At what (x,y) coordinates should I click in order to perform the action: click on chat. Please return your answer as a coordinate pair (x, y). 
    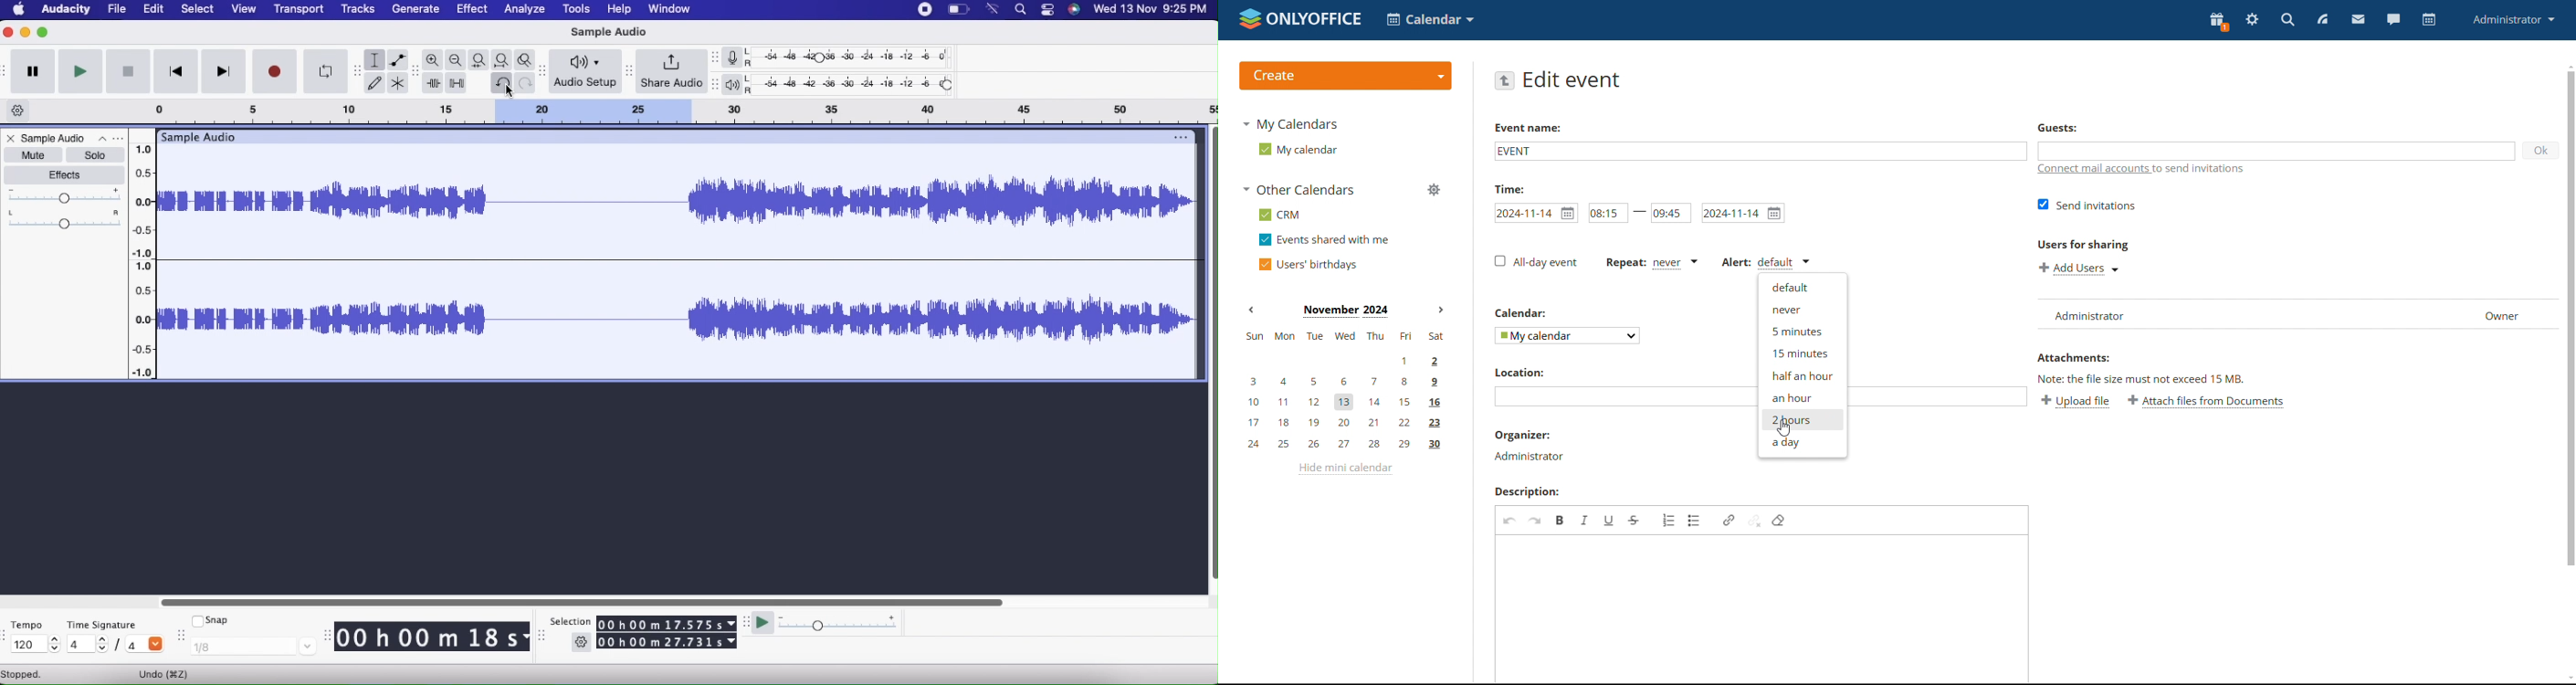
    Looking at the image, I should click on (2393, 18).